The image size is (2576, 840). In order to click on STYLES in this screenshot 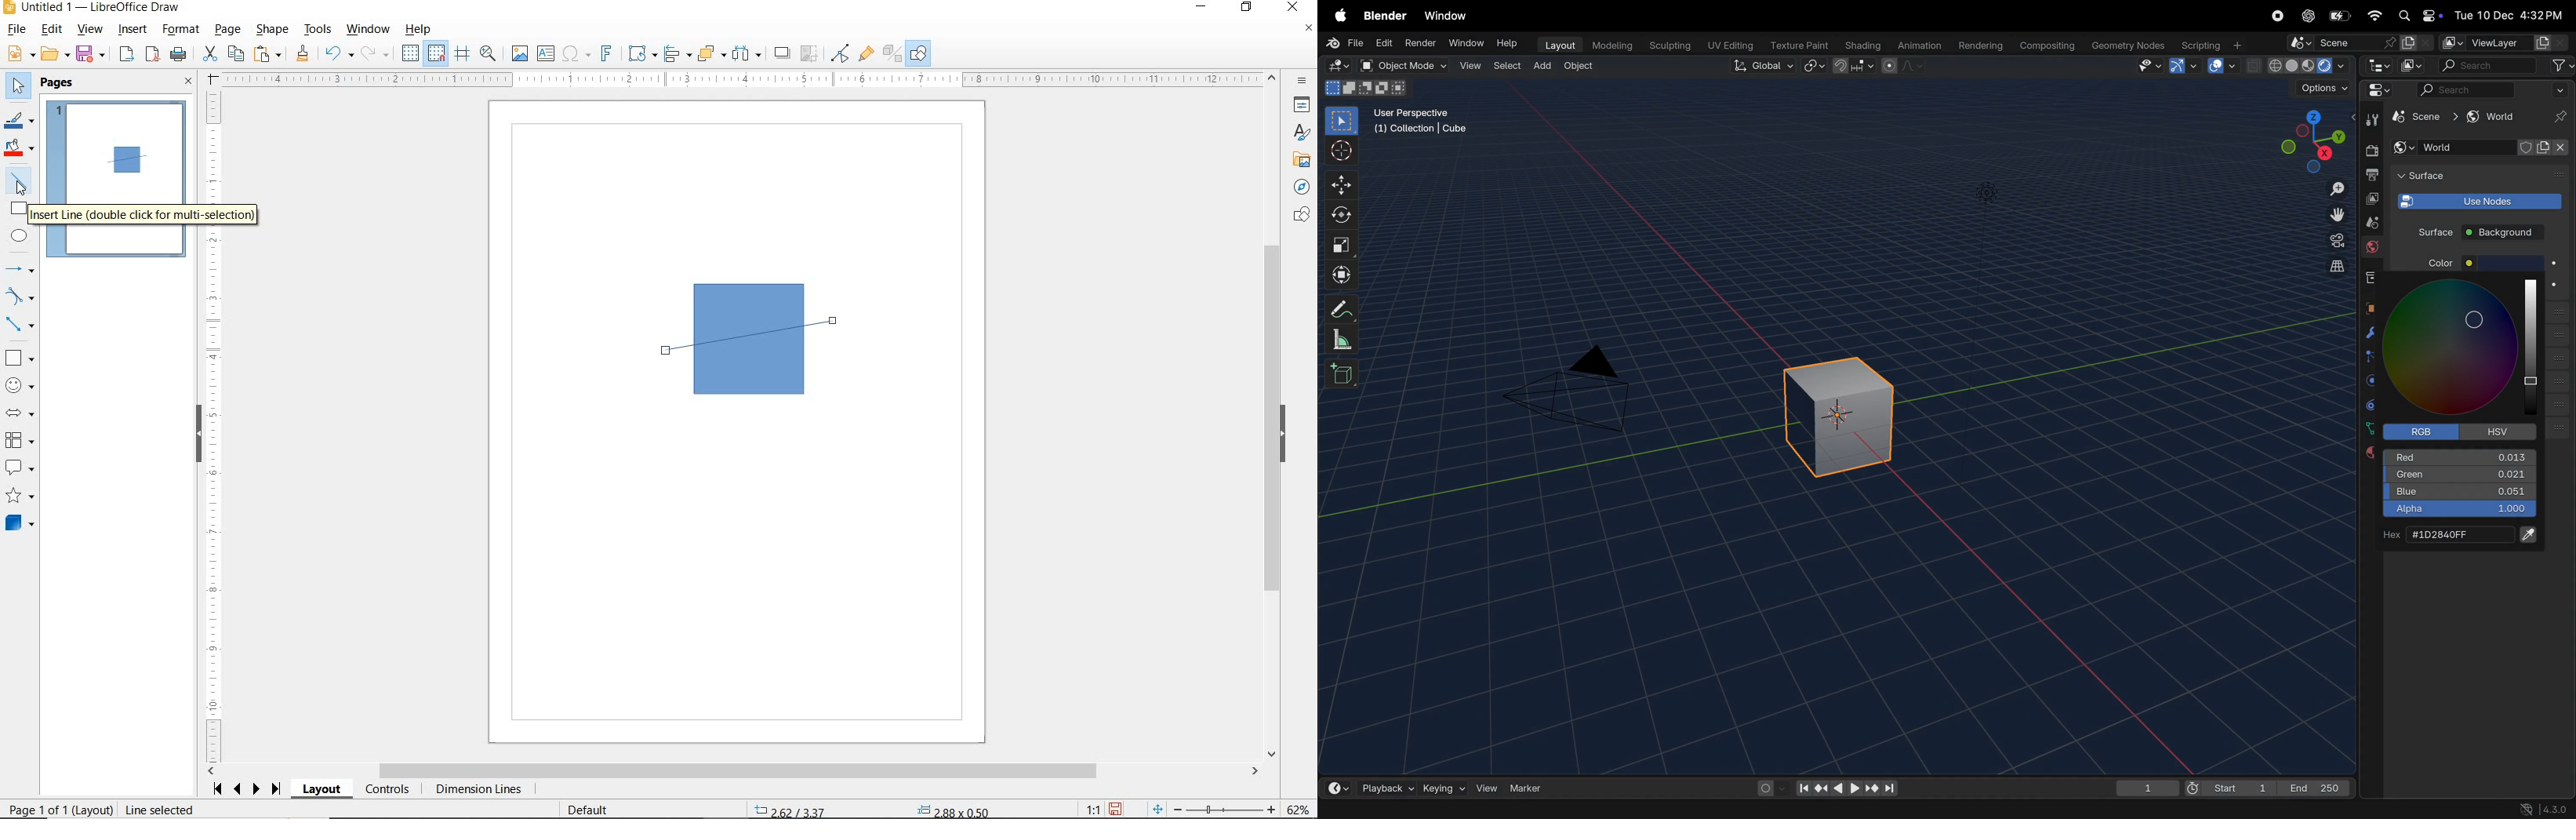, I will do `click(1298, 133)`.